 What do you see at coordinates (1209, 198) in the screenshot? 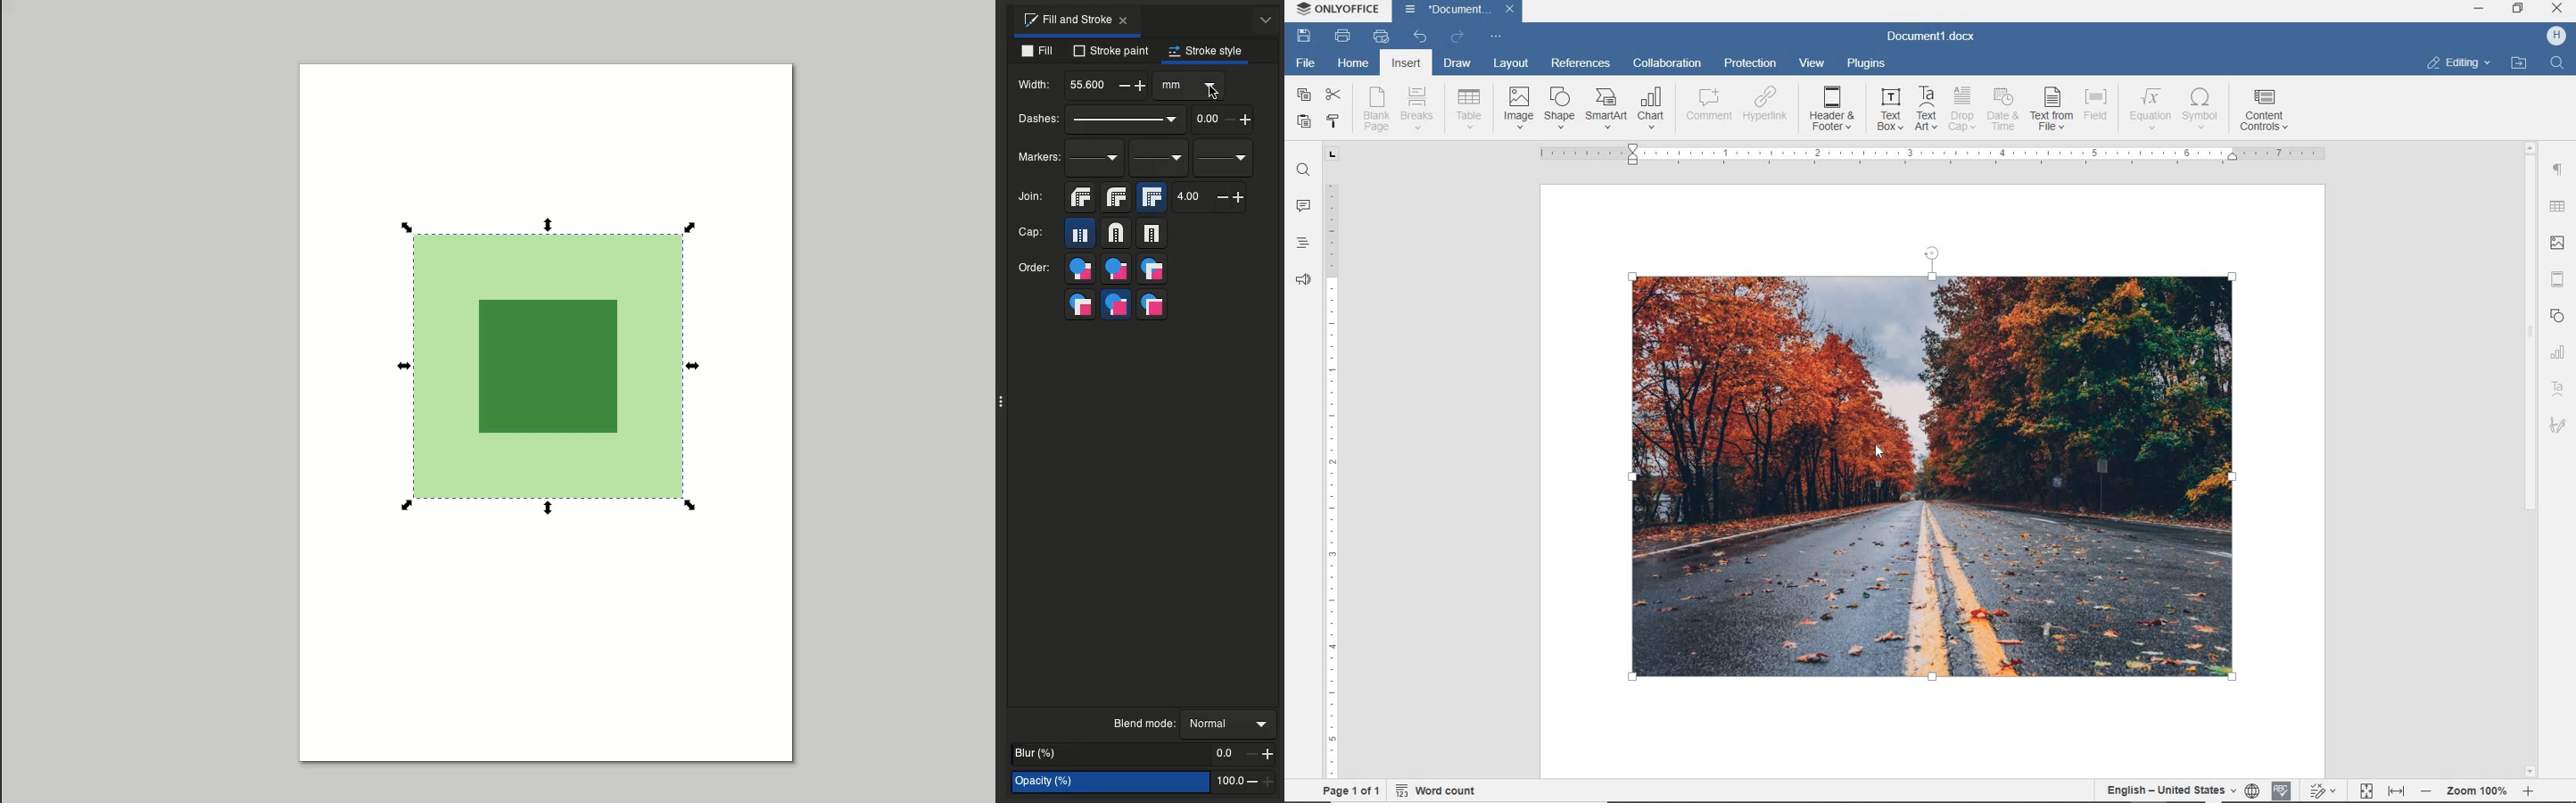
I see `4.0` at bounding box center [1209, 198].